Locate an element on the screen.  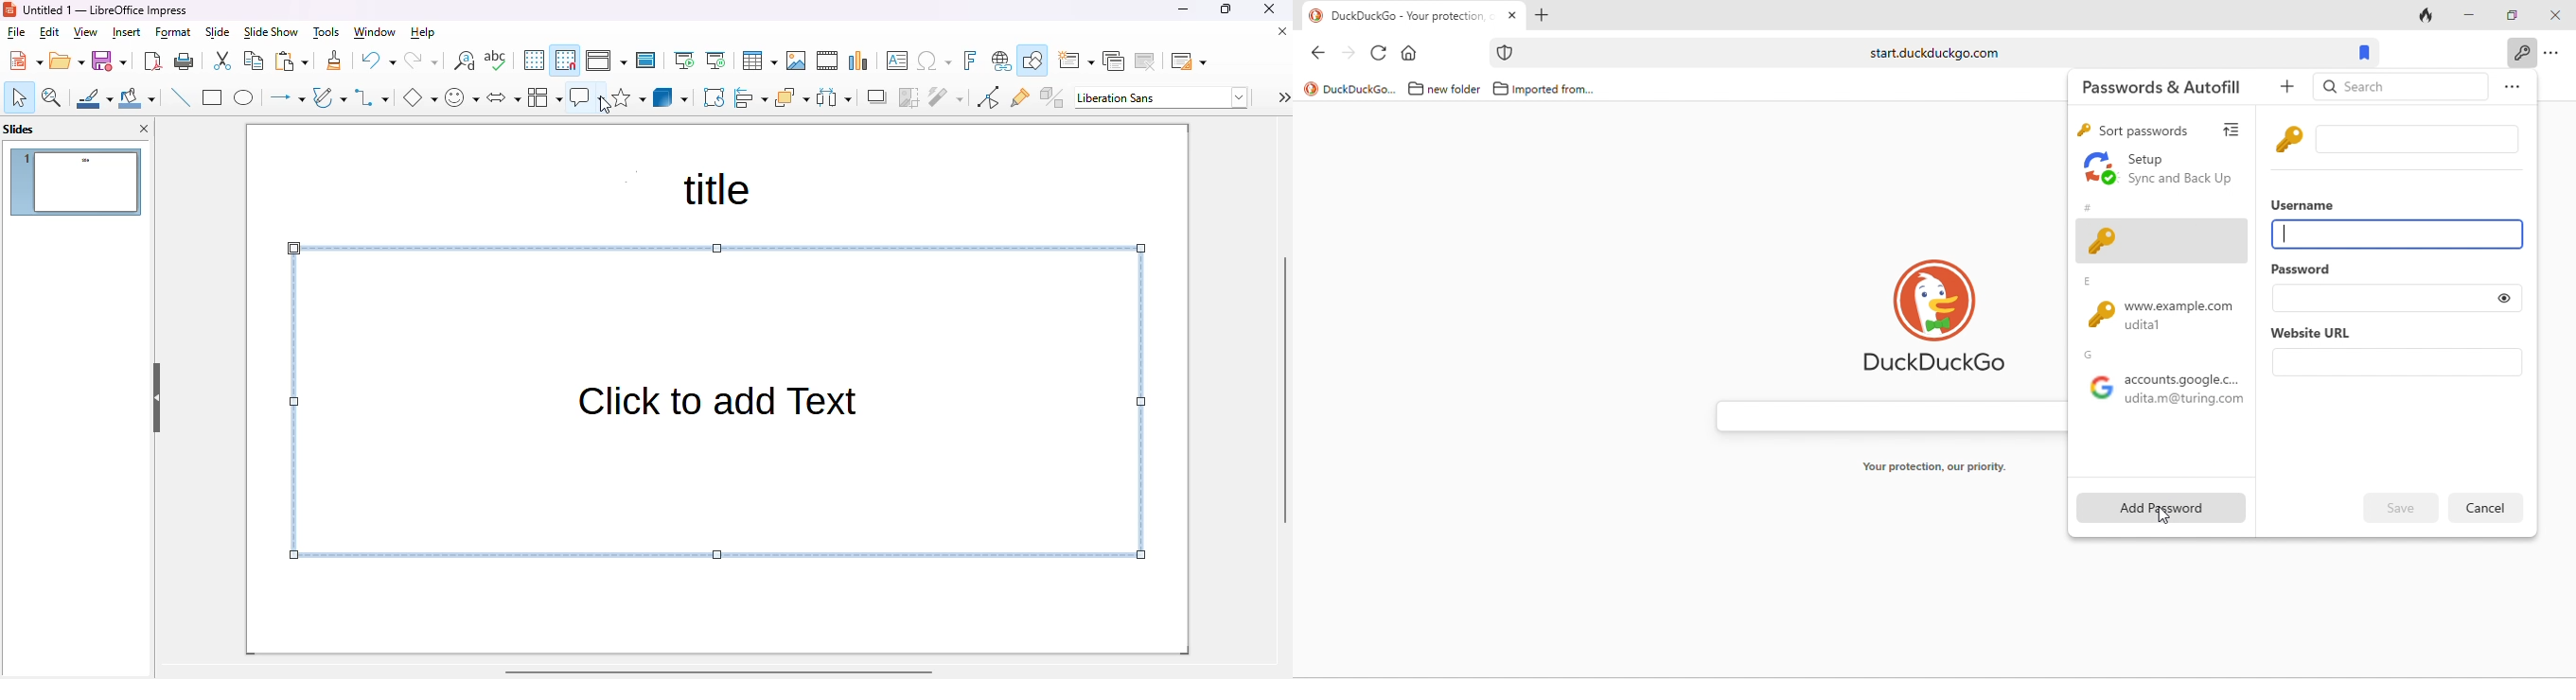
cursor is located at coordinates (606, 105).